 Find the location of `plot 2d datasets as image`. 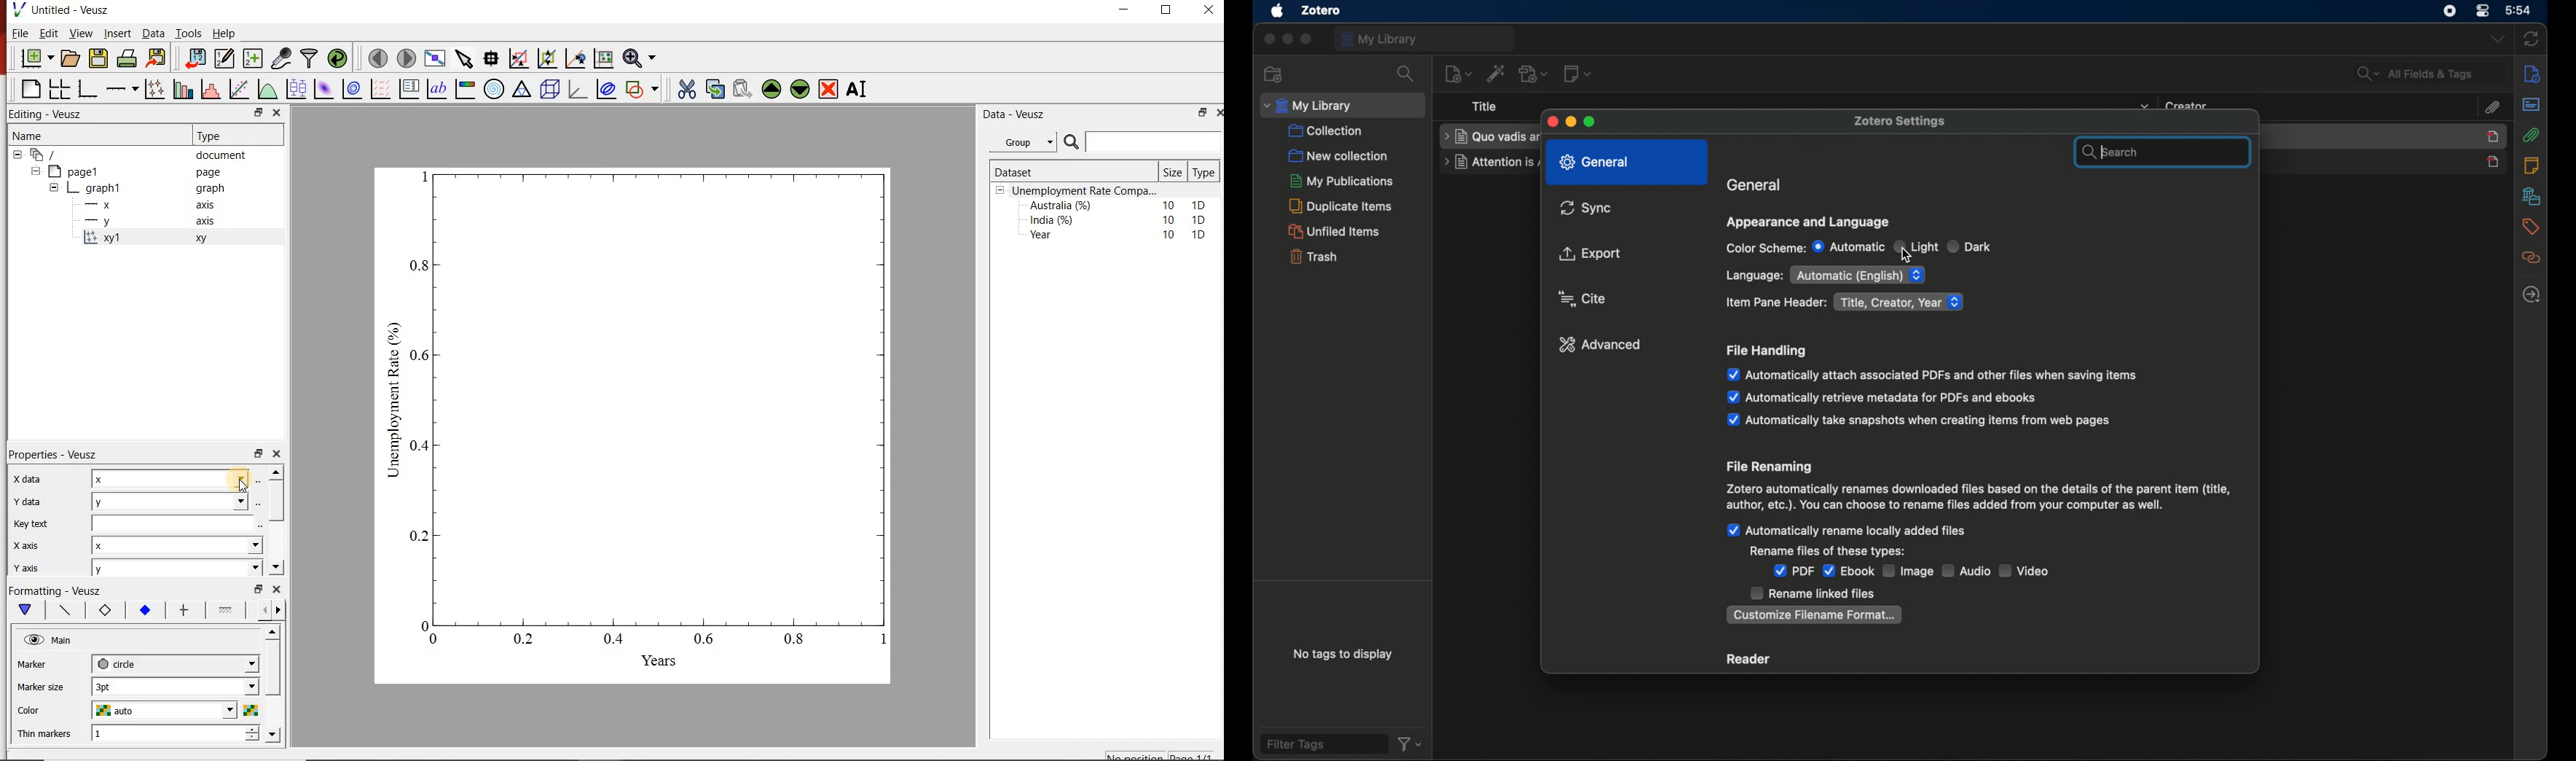

plot 2d datasets as image is located at coordinates (323, 89).